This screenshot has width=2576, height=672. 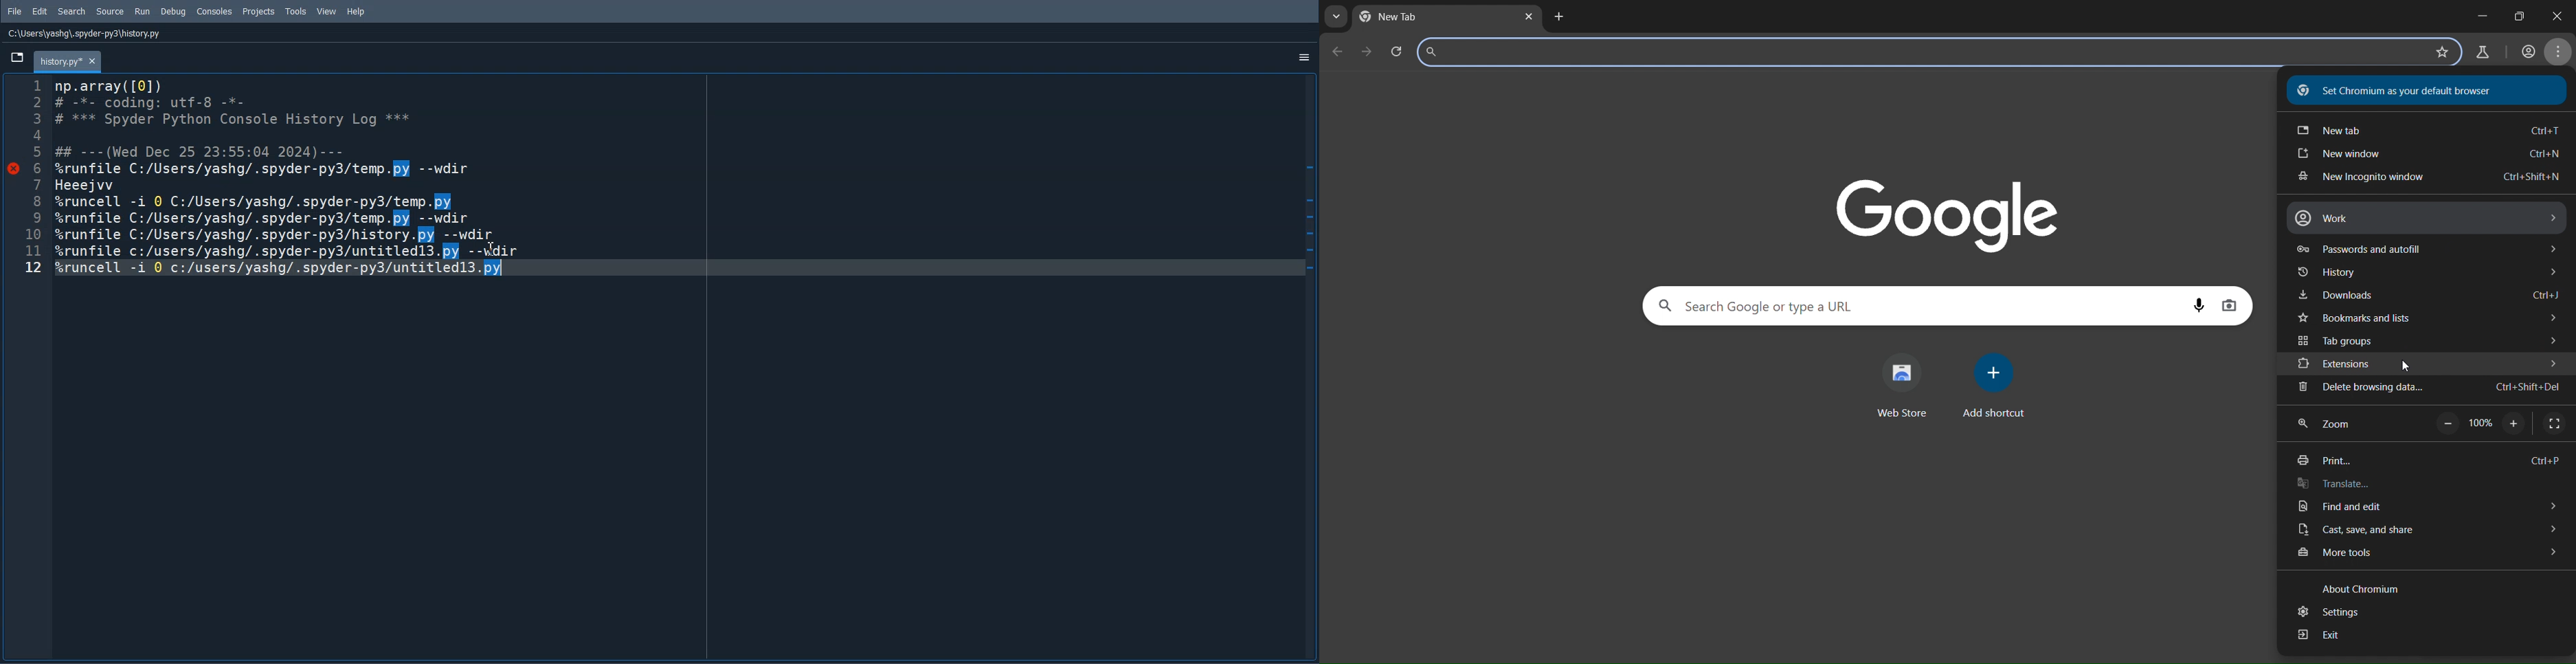 What do you see at coordinates (15, 11) in the screenshot?
I see `File` at bounding box center [15, 11].